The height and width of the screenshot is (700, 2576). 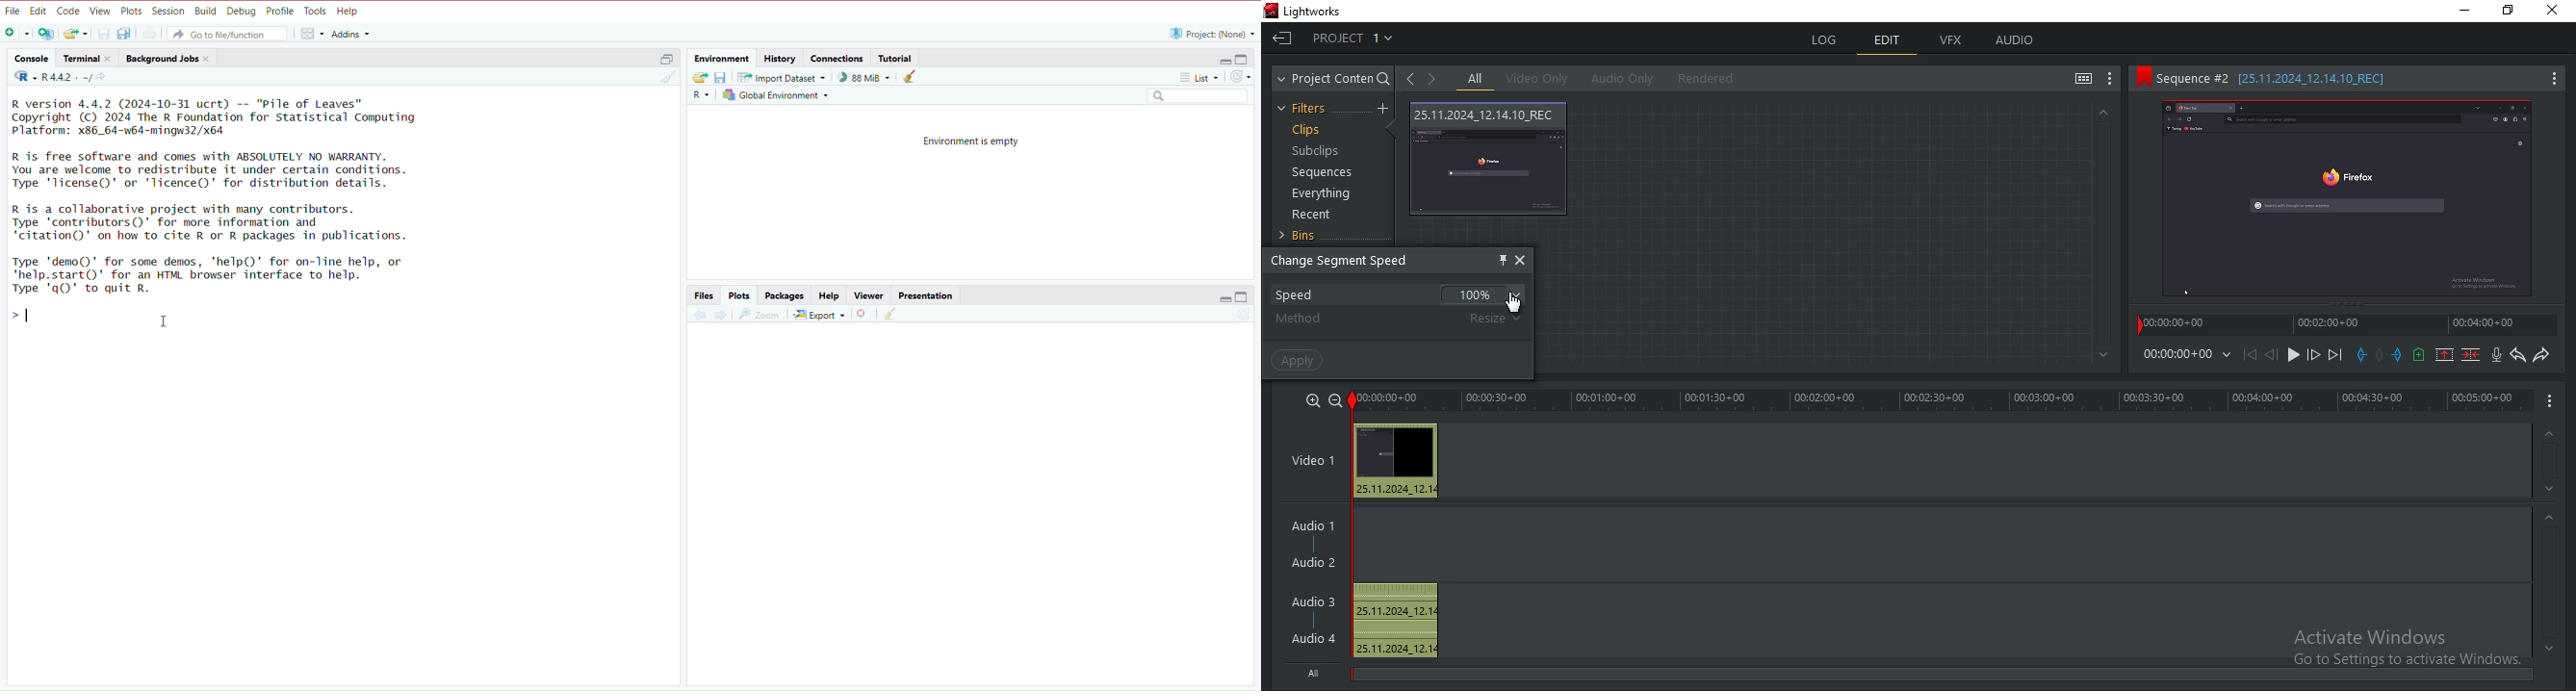 I want to click on Viewer, so click(x=871, y=294).